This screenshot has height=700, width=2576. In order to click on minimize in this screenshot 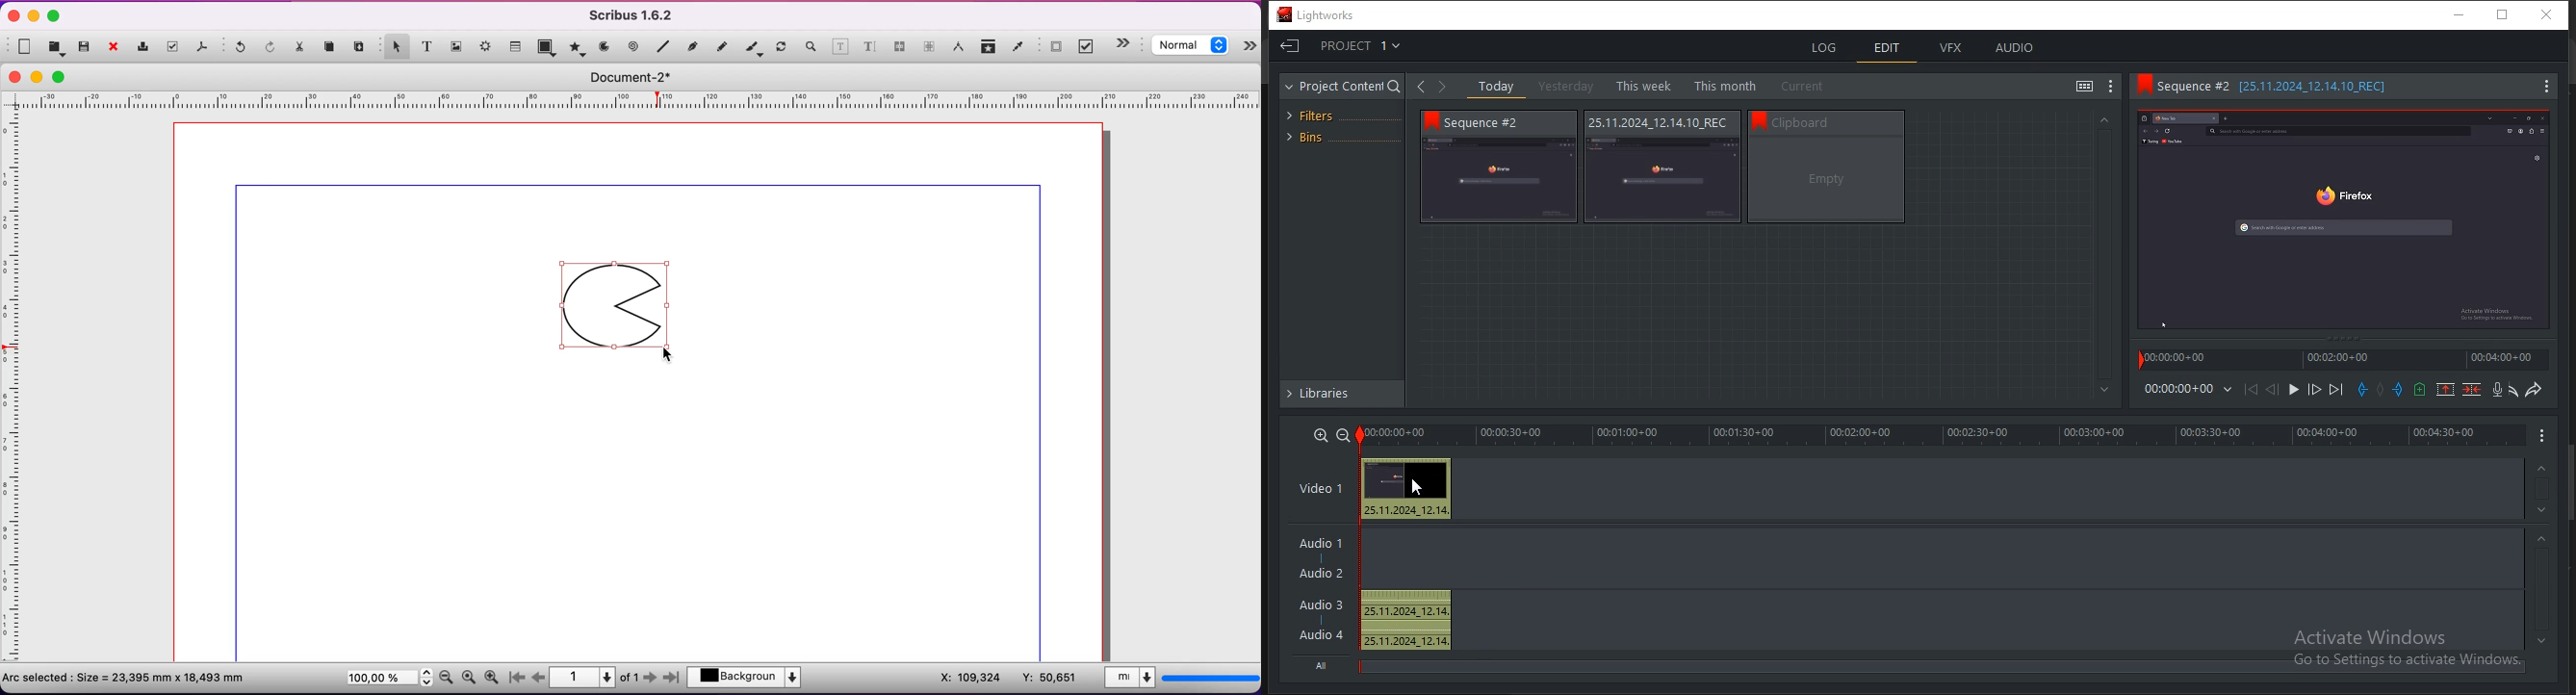, I will do `click(39, 77)`.